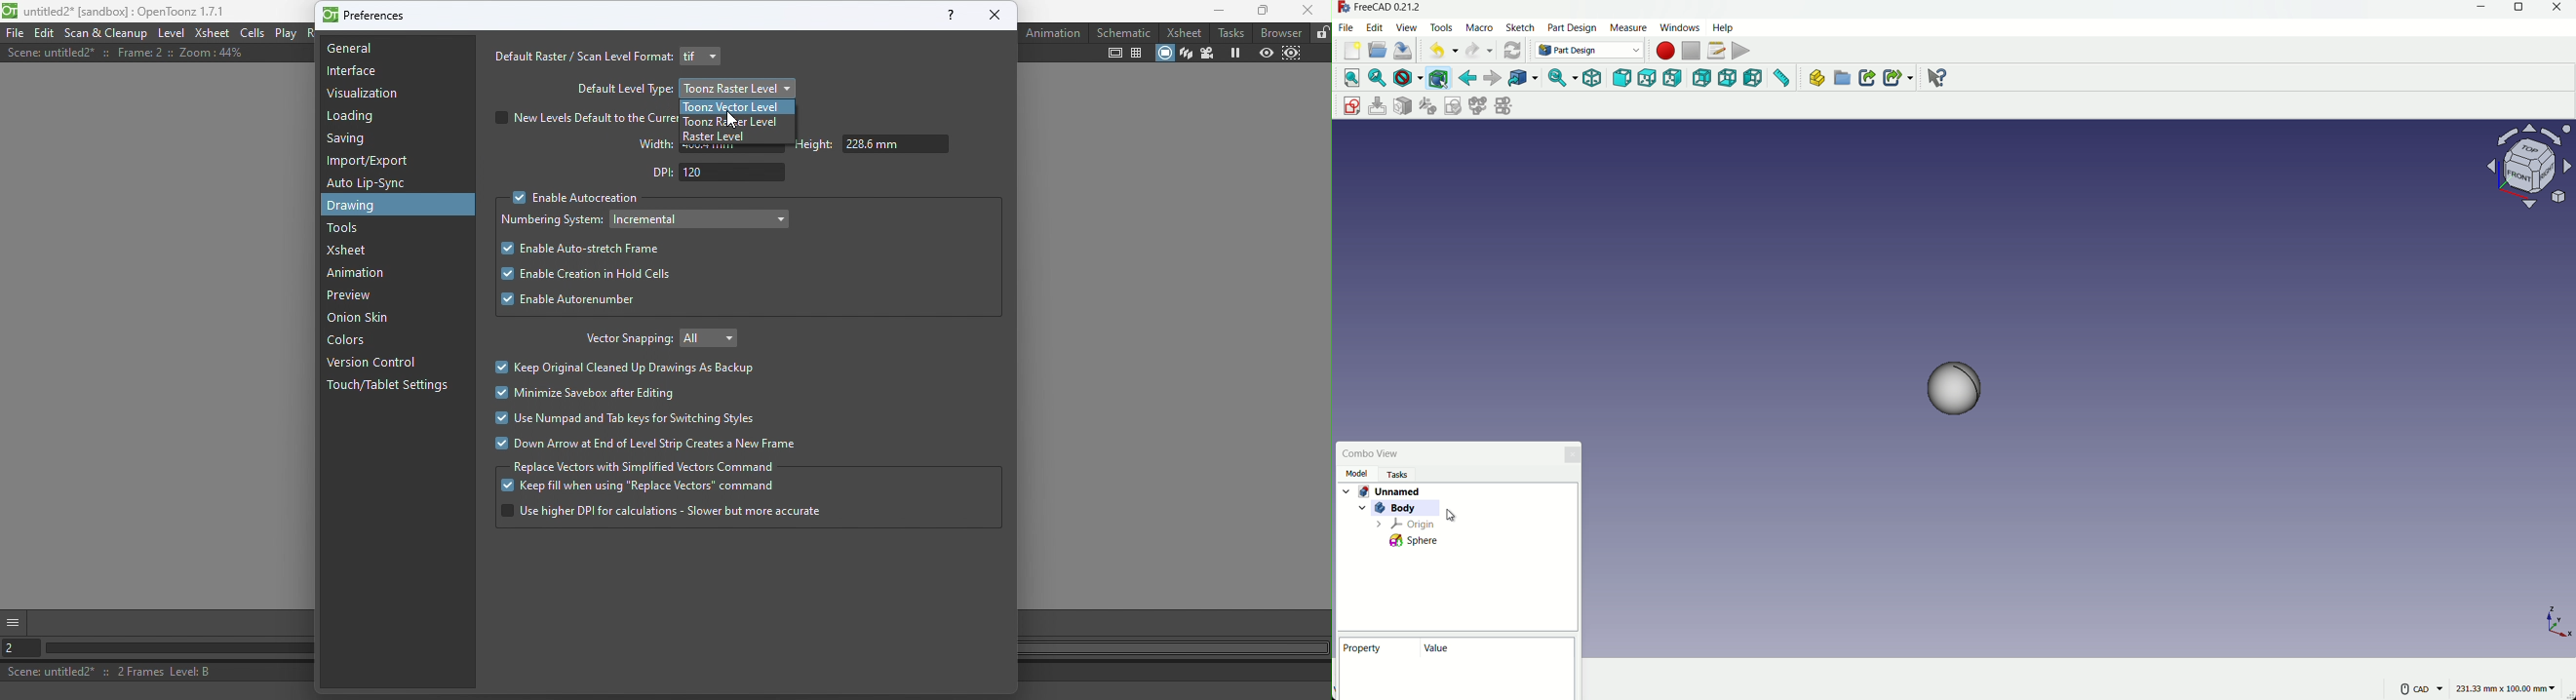 This screenshot has height=700, width=2576. What do you see at coordinates (1353, 51) in the screenshot?
I see `new file` at bounding box center [1353, 51].